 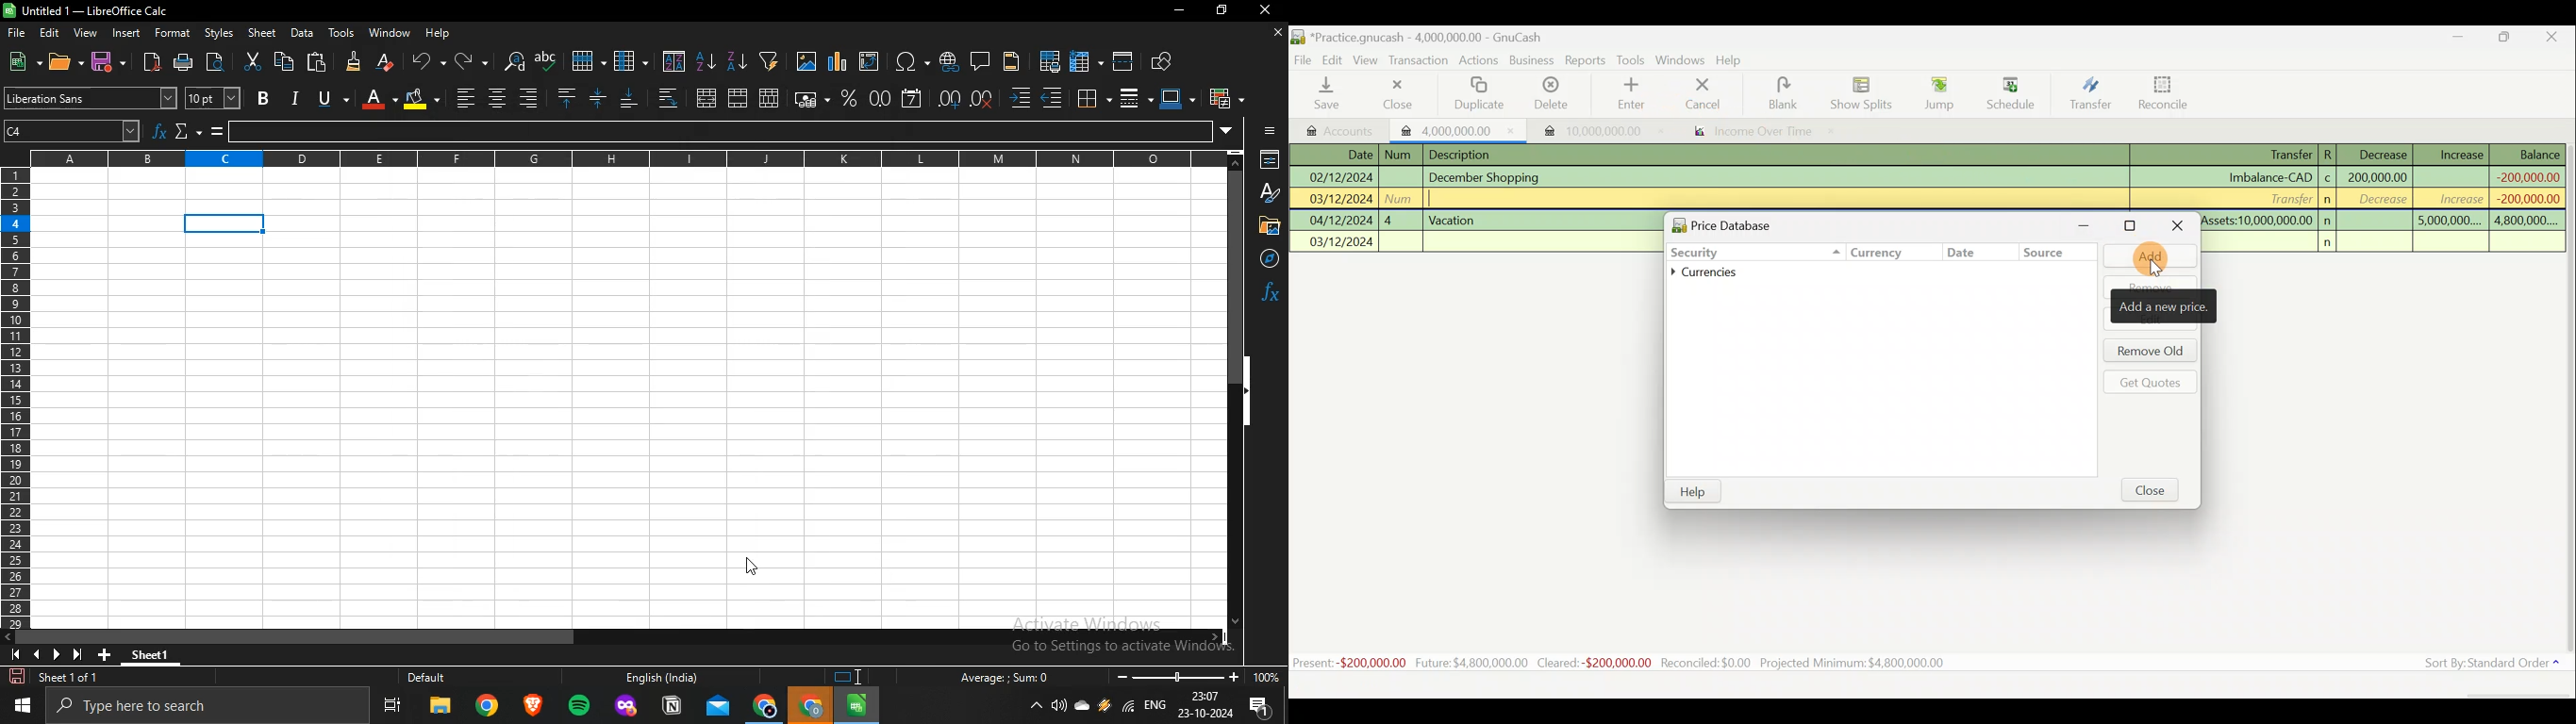 What do you see at coordinates (2329, 221) in the screenshot?
I see `n` at bounding box center [2329, 221].